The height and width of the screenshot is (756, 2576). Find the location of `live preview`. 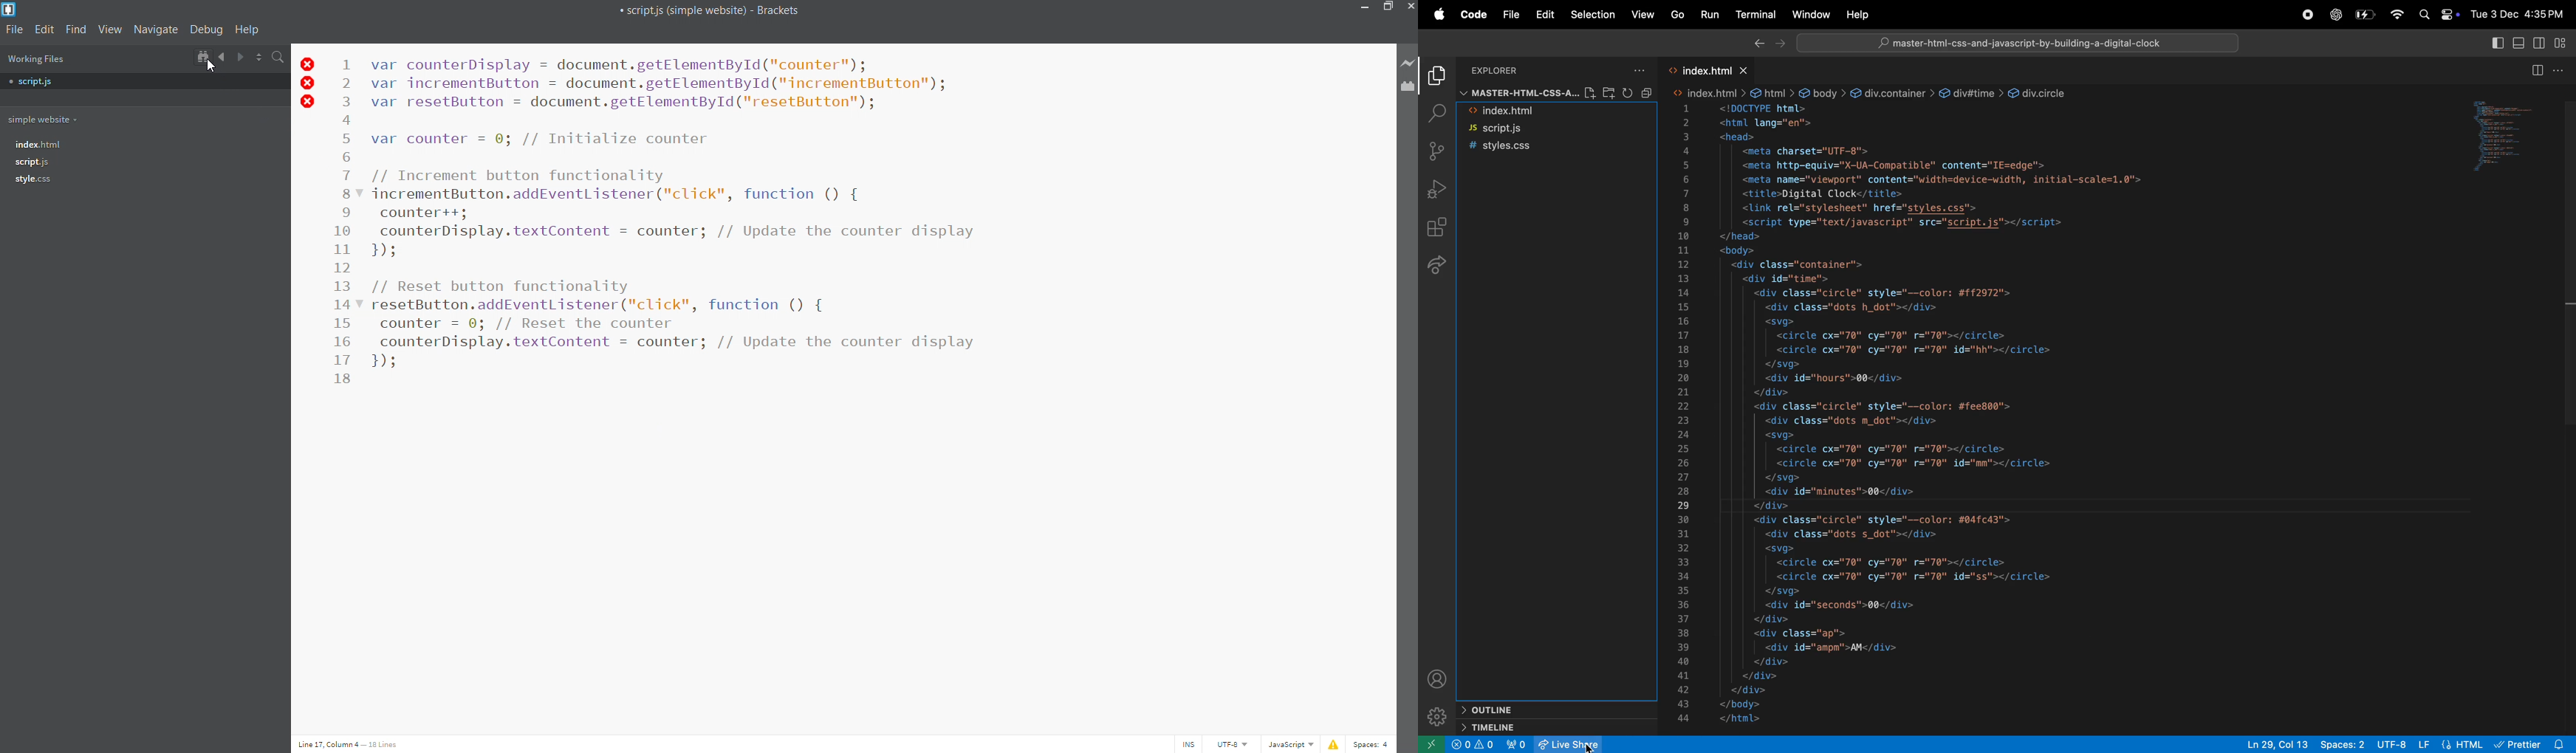

live preview is located at coordinates (1405, 63).